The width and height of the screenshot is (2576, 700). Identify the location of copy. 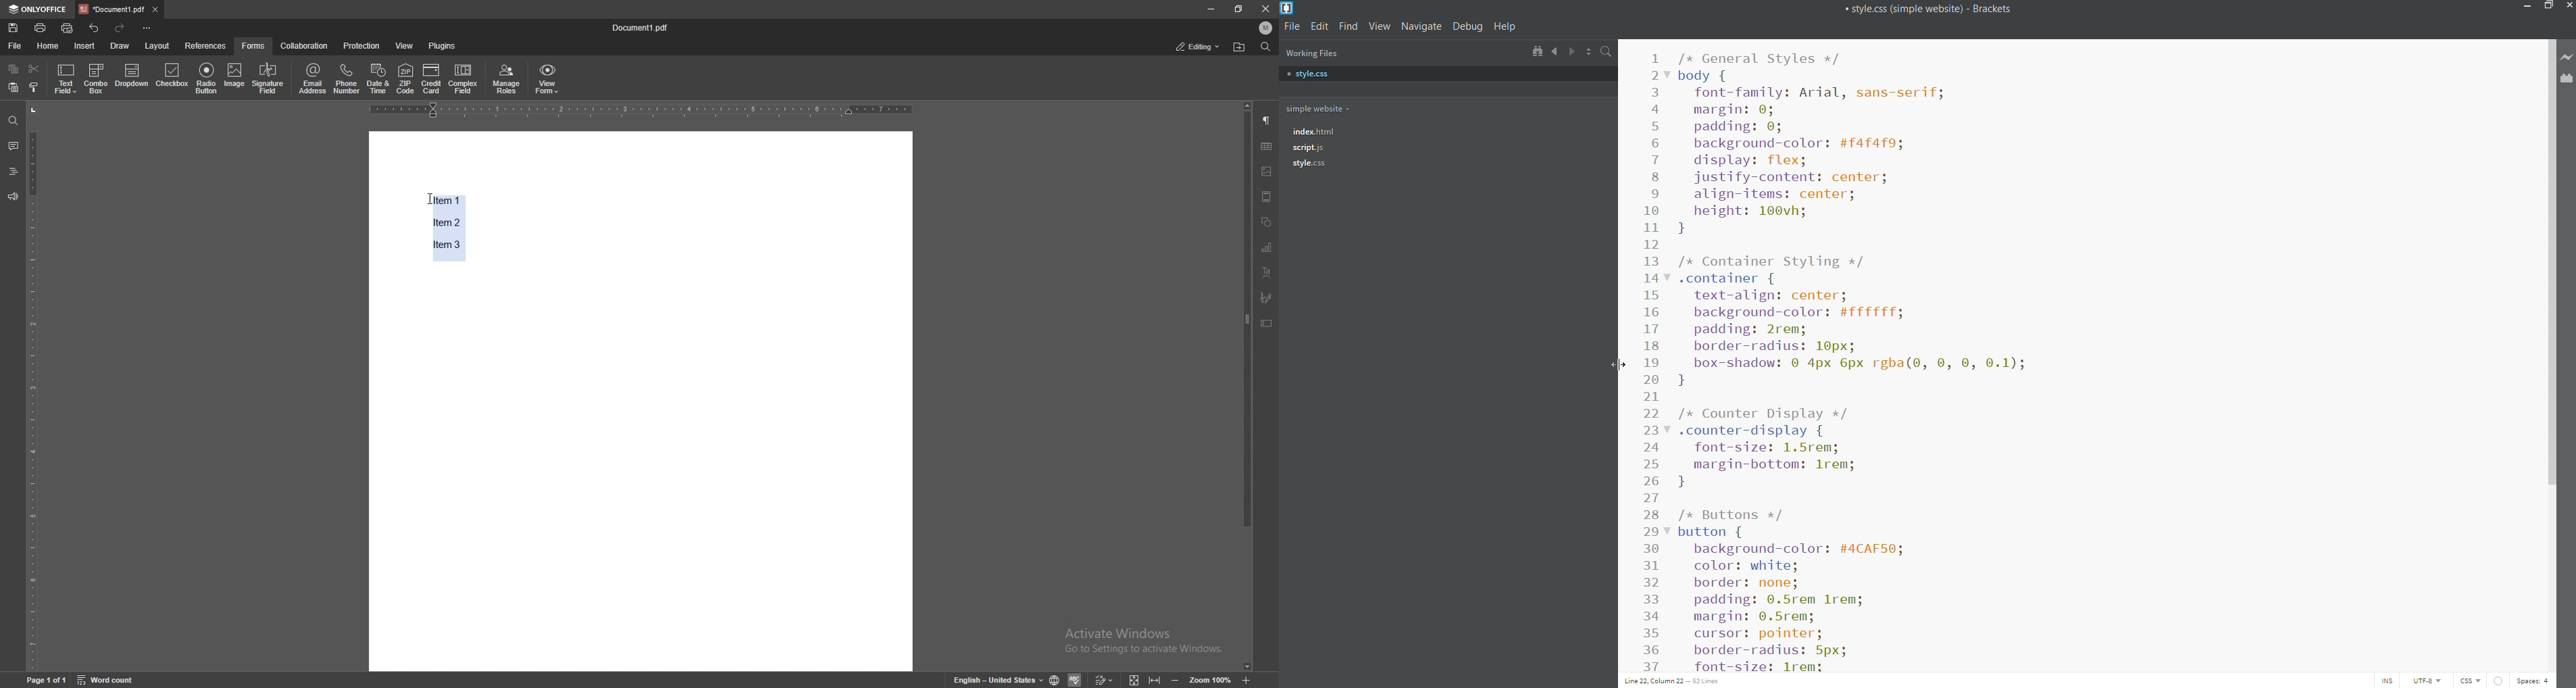
(14, 69).